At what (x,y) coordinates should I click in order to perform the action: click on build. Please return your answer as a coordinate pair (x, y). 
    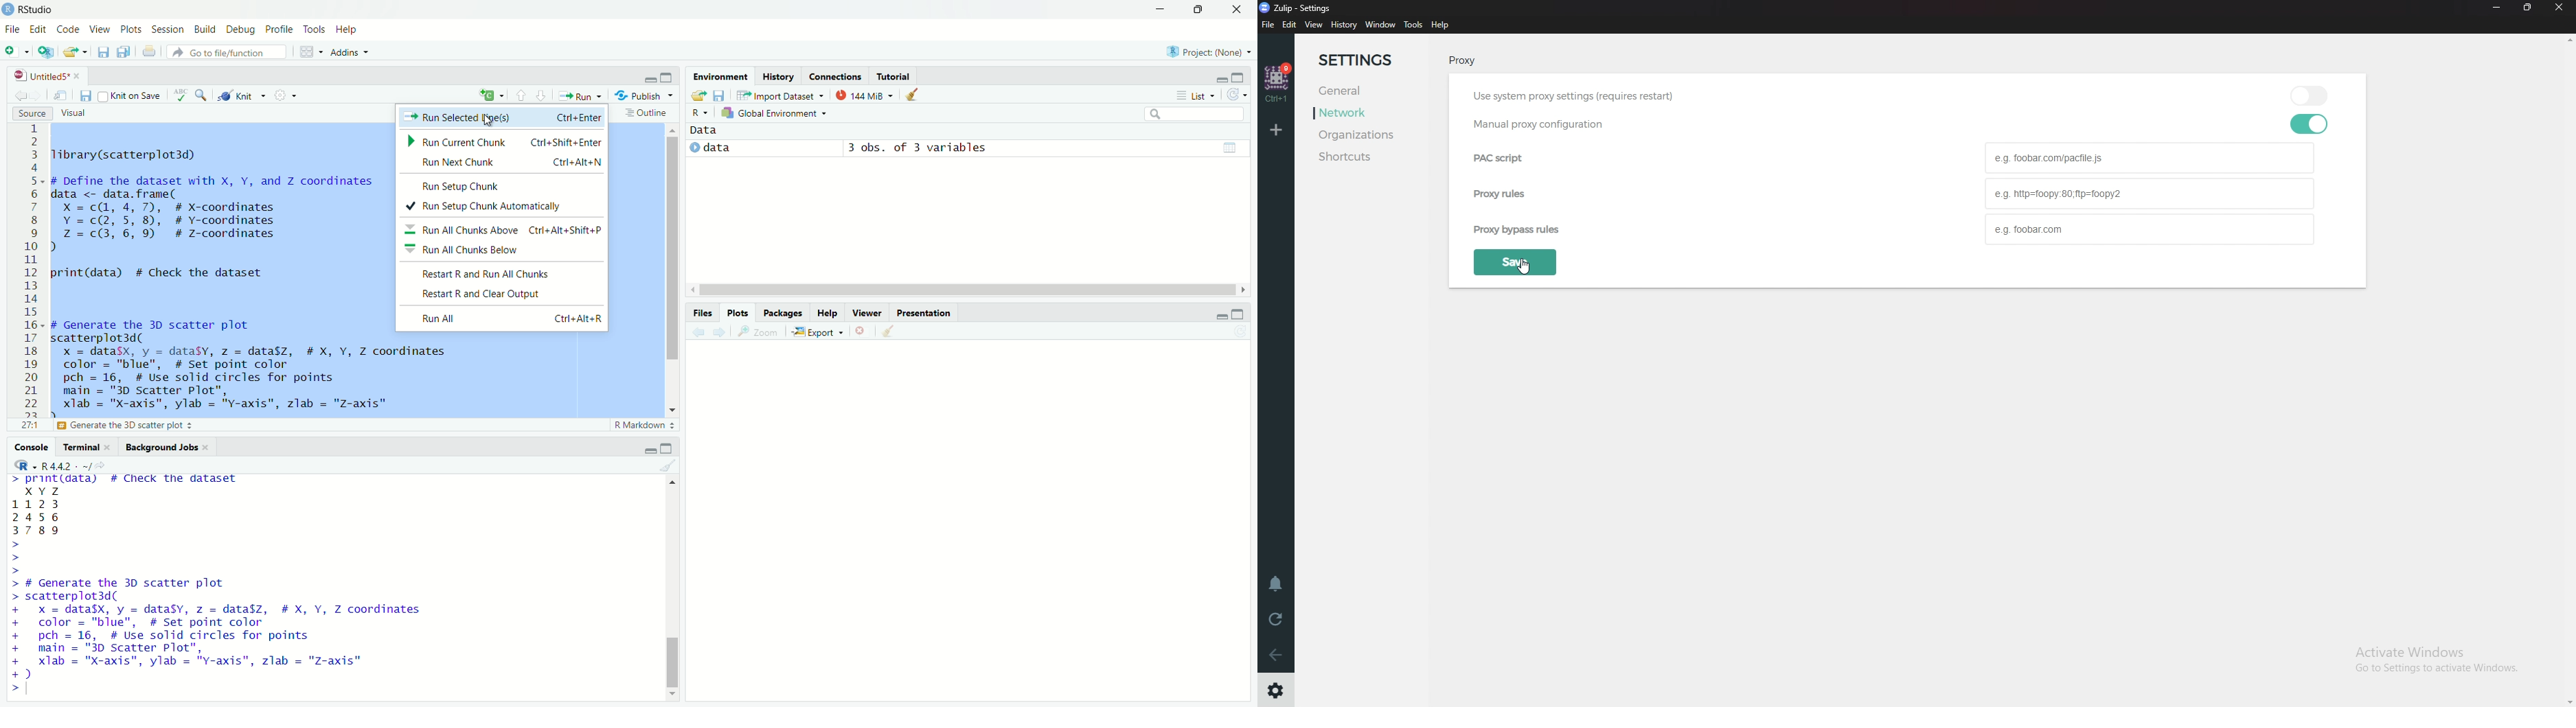
    Looking at the image, I should click on (207, 30).